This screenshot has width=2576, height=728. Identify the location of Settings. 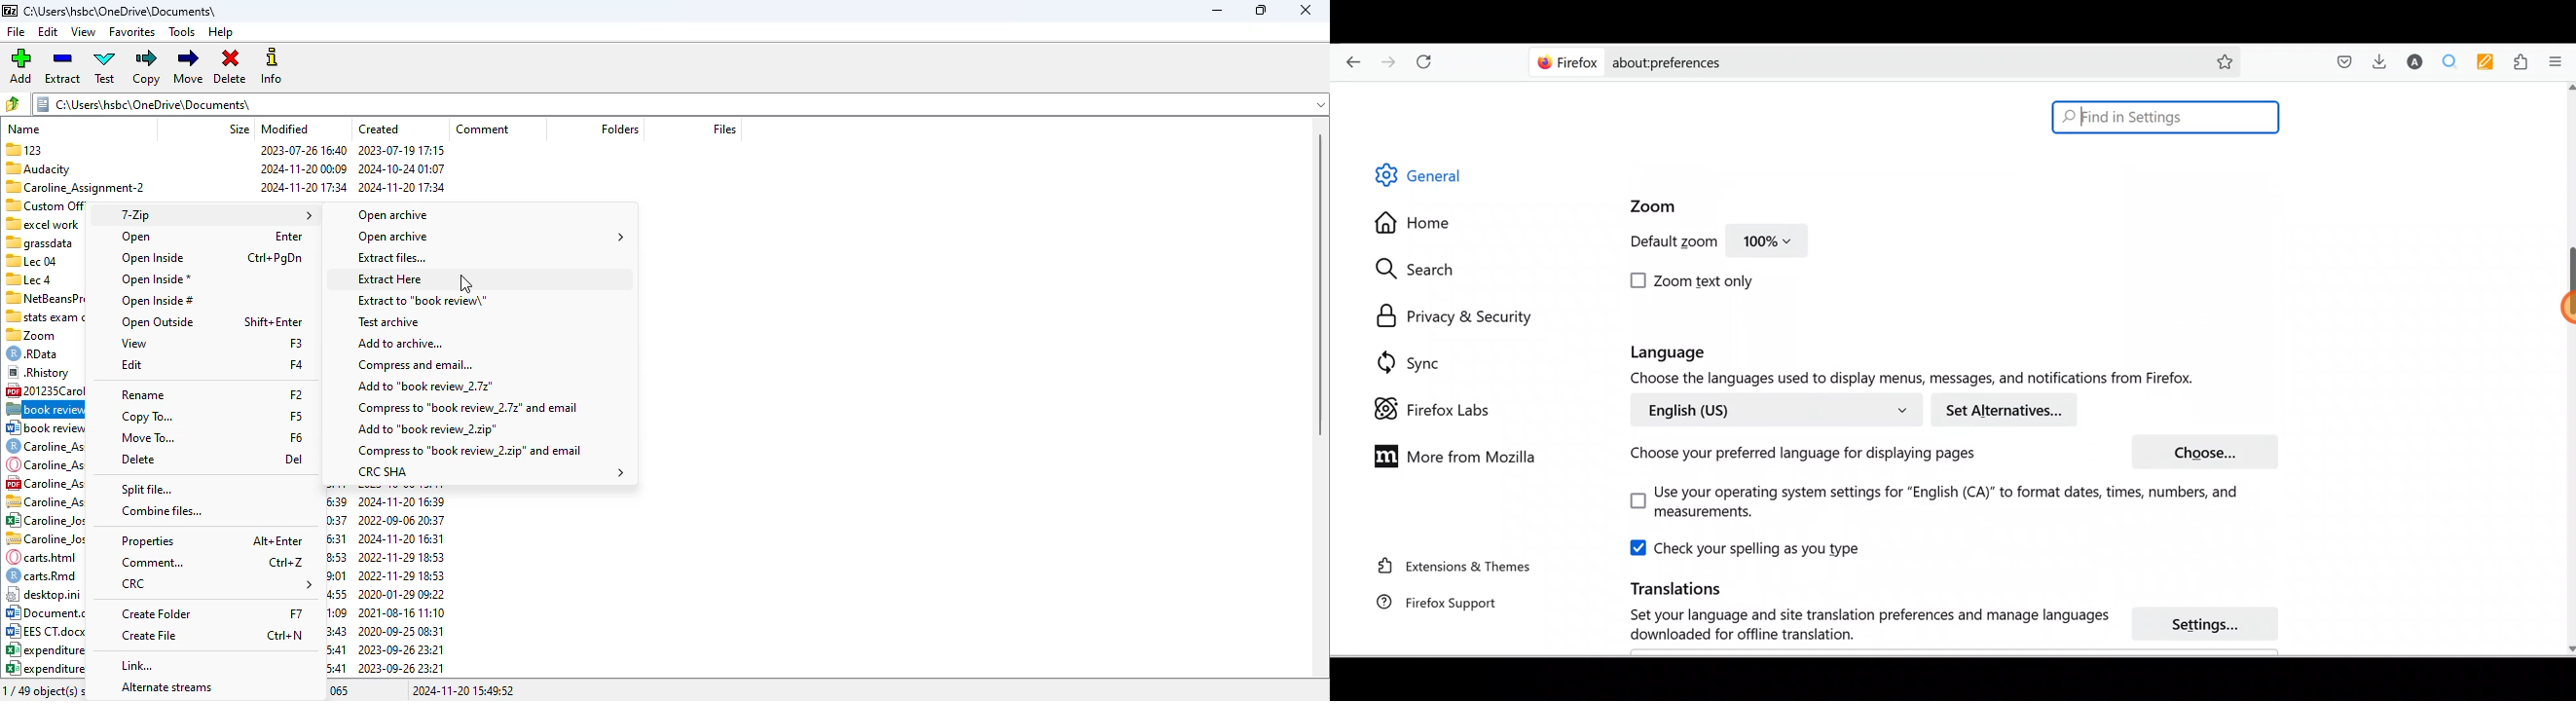
(2213, 625).